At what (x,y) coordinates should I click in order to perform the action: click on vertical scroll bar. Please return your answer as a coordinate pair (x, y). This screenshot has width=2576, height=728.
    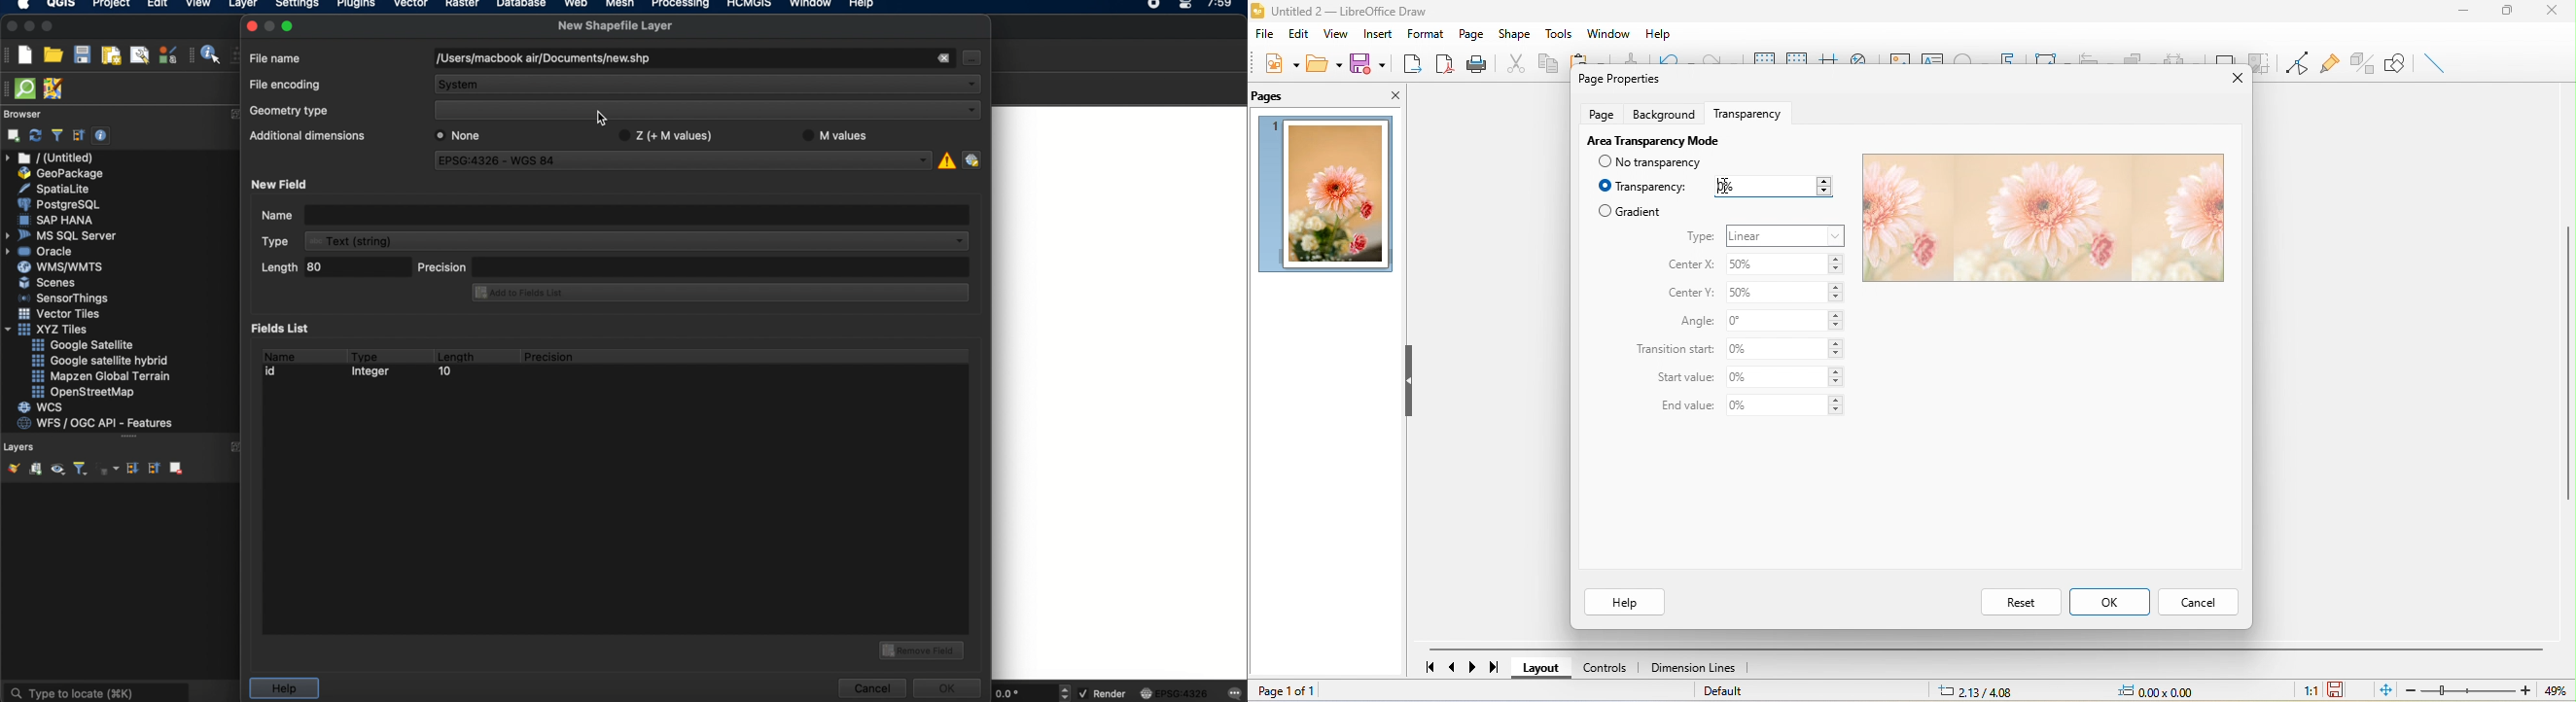
    Looking at the image, I should click on (2567, 361).